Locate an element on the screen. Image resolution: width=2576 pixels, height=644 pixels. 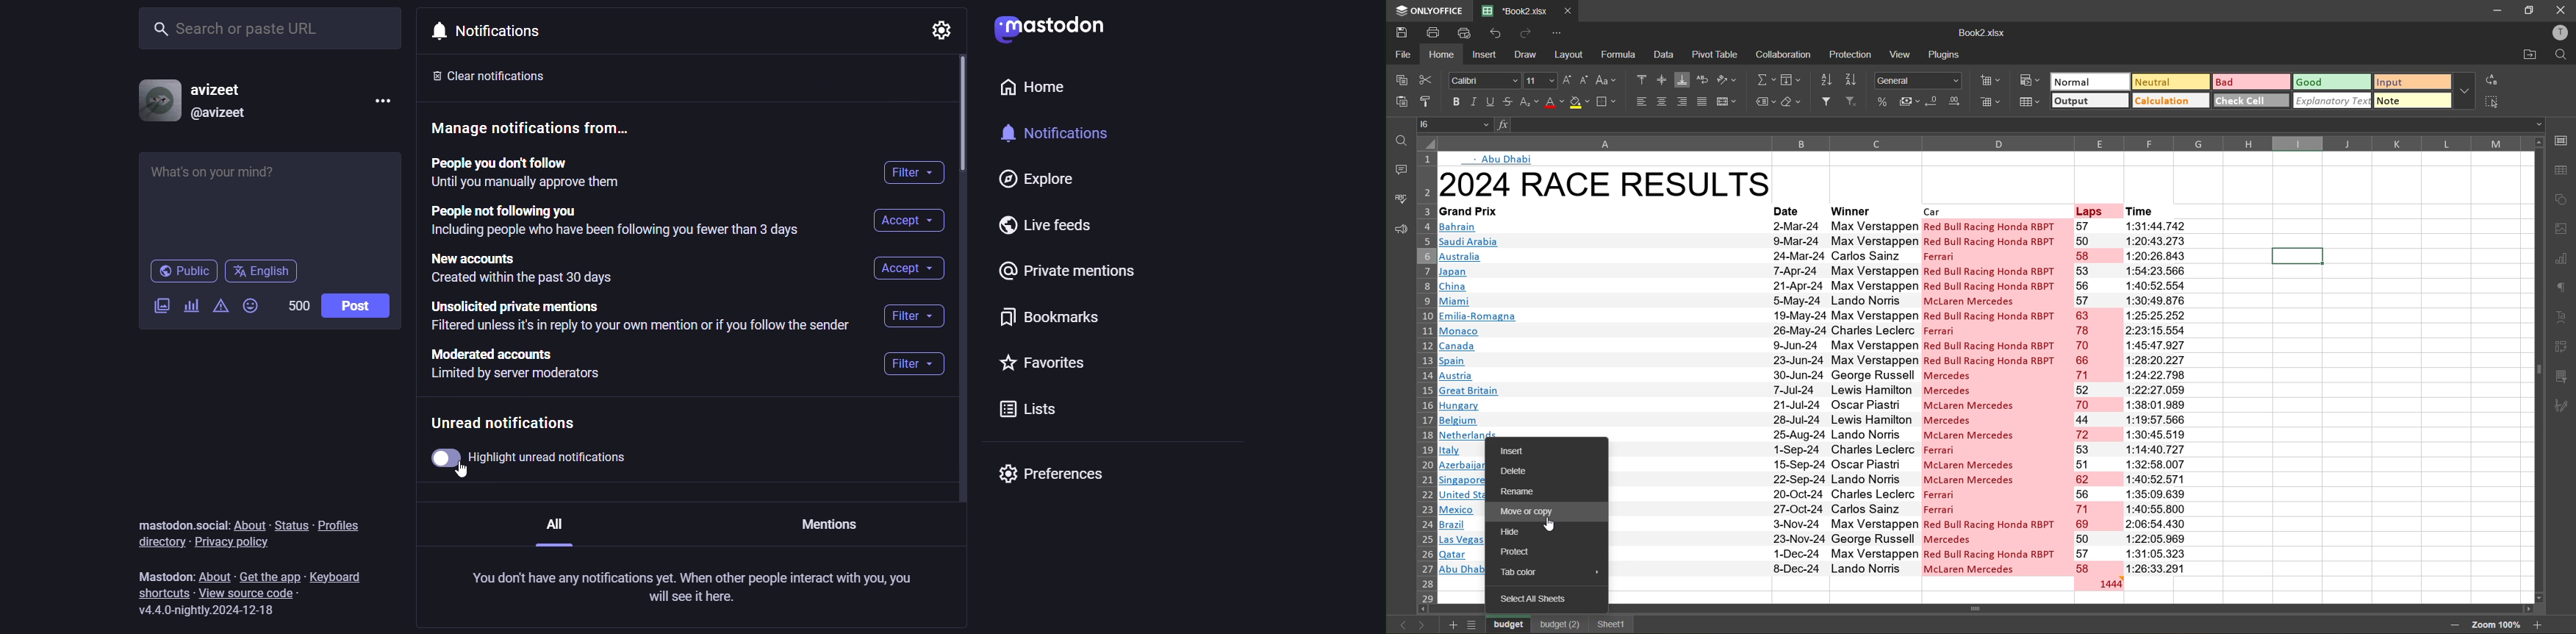
text is located at coordinates (1502, 159).